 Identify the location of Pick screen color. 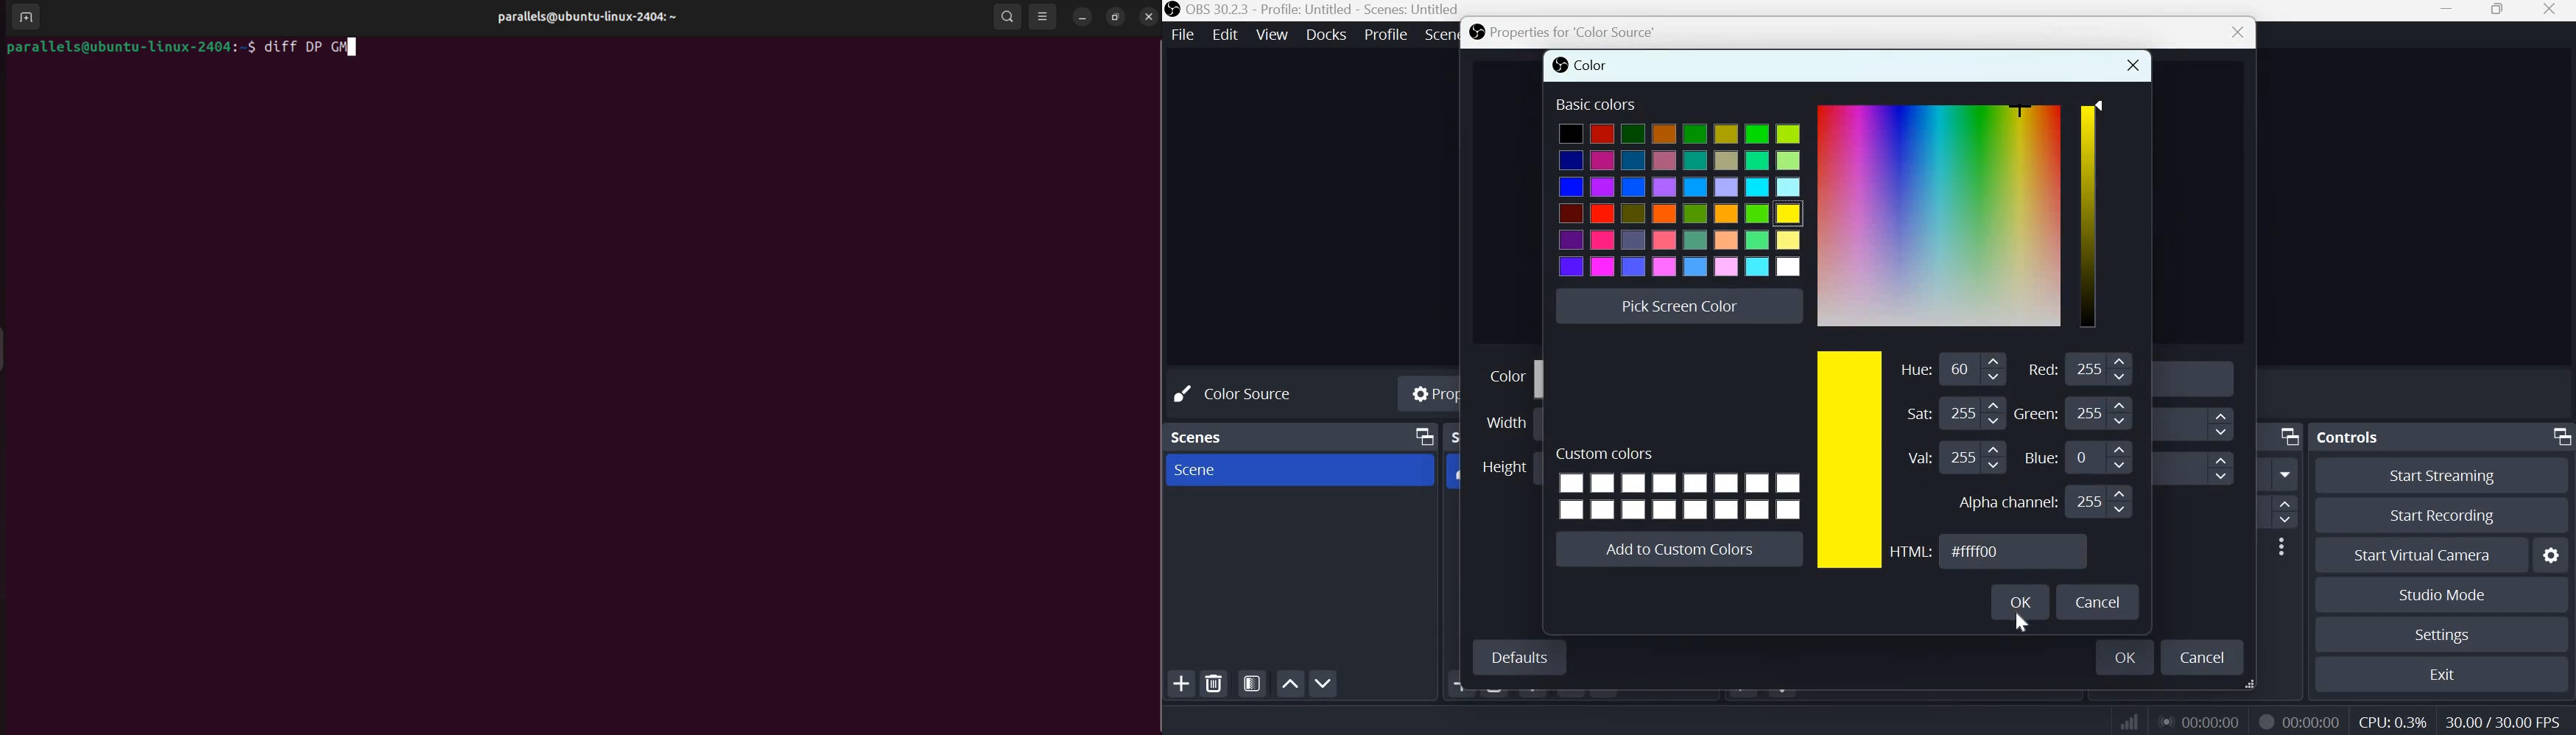
(1677, 306).